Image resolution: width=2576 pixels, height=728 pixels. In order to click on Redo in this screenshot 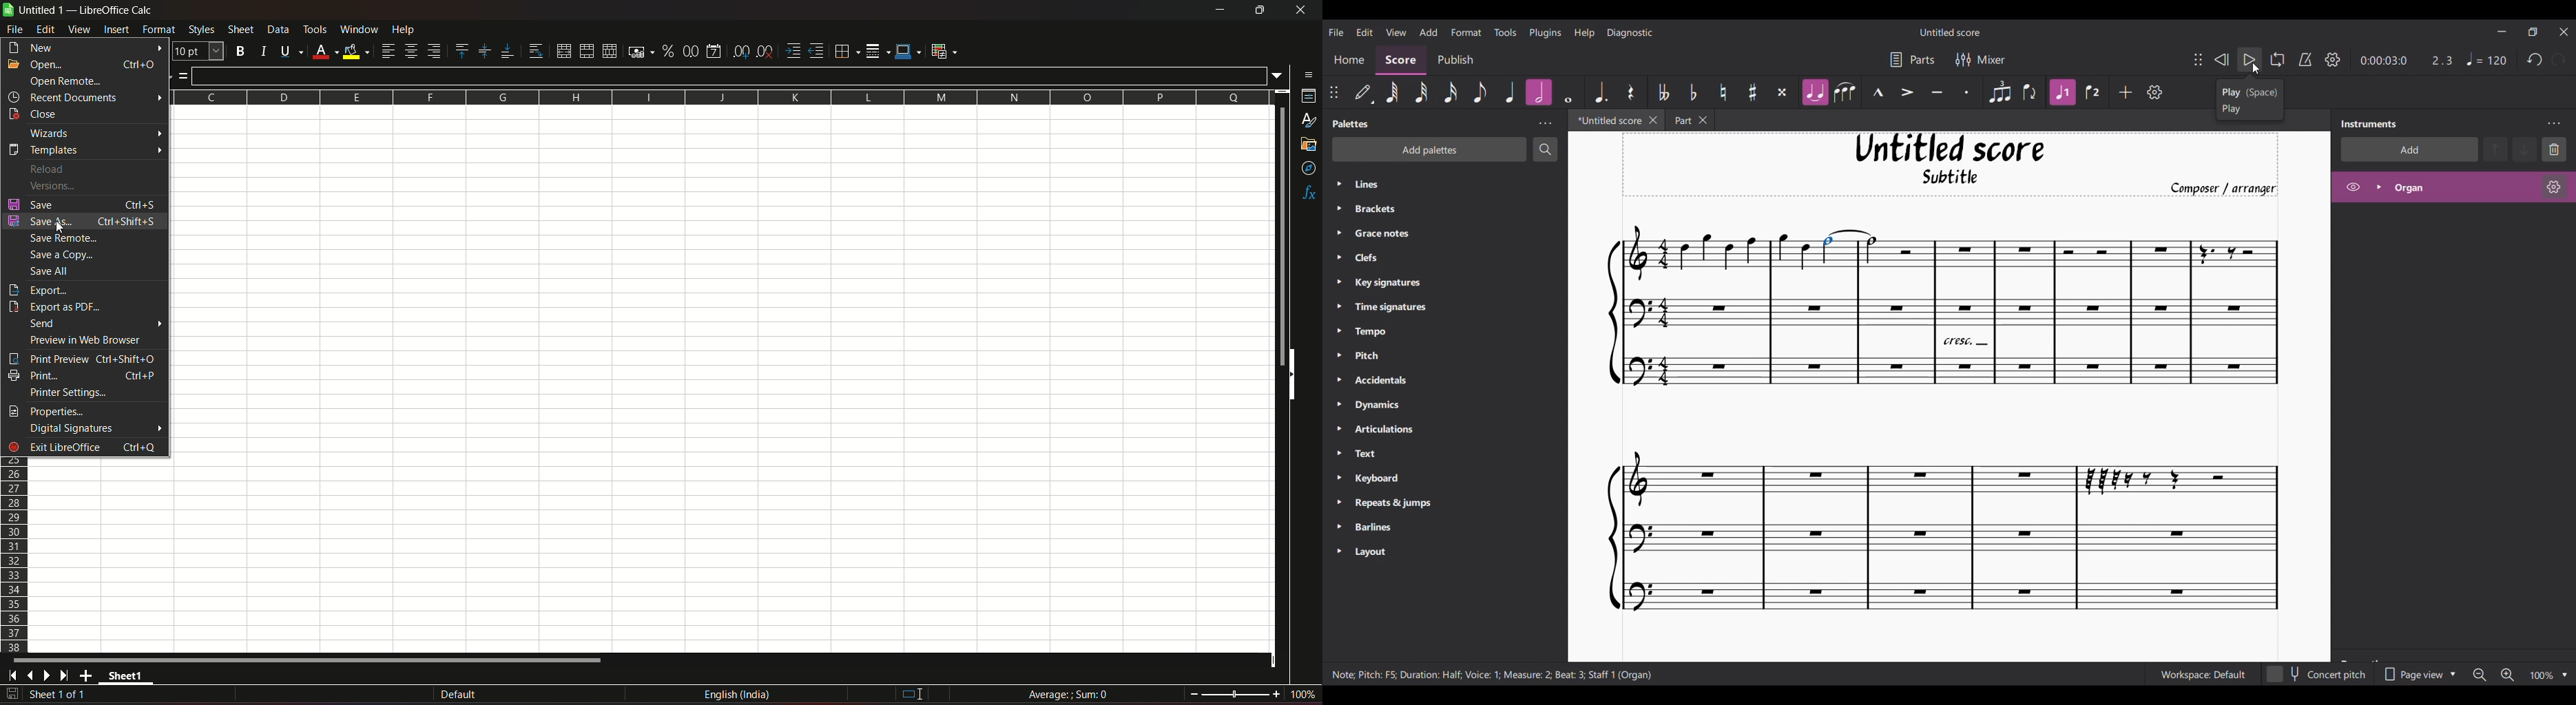, I will do `click(2558, 60)`.